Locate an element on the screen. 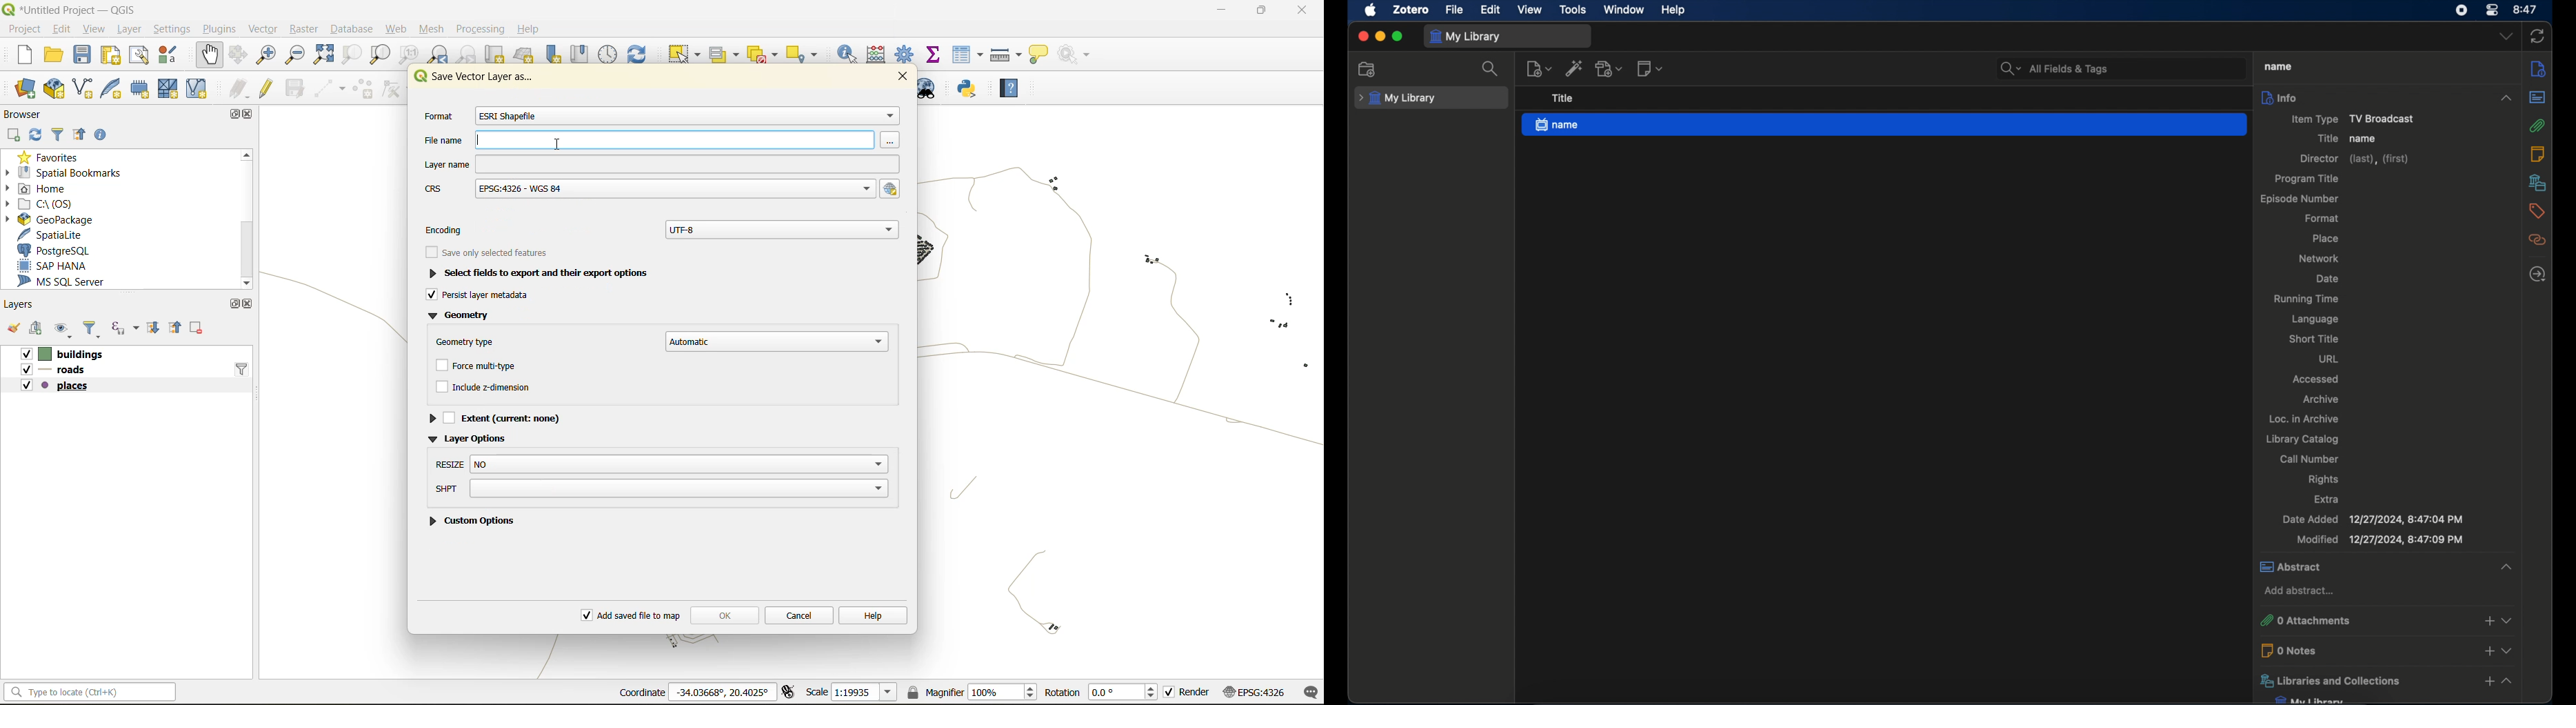 The width and height of the screenshot is (2576, 728). new note is located at coordinates (1649, 69).